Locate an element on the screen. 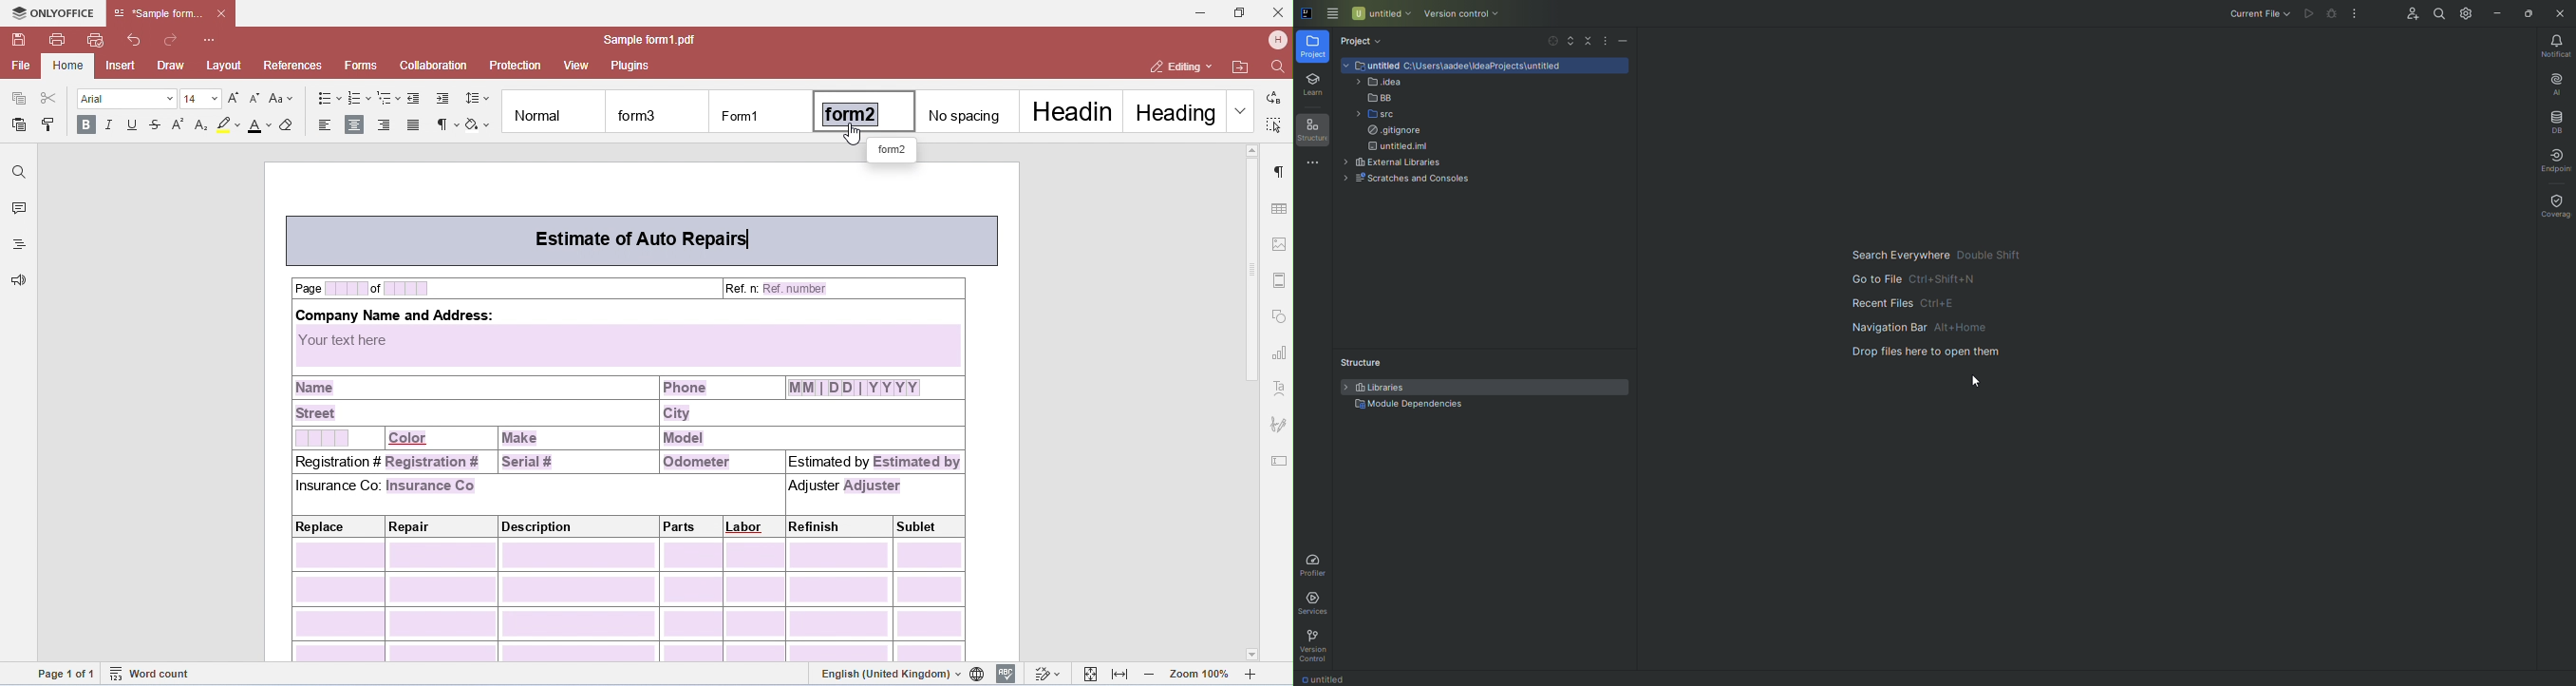  src is located at coordinates (1369, 116).